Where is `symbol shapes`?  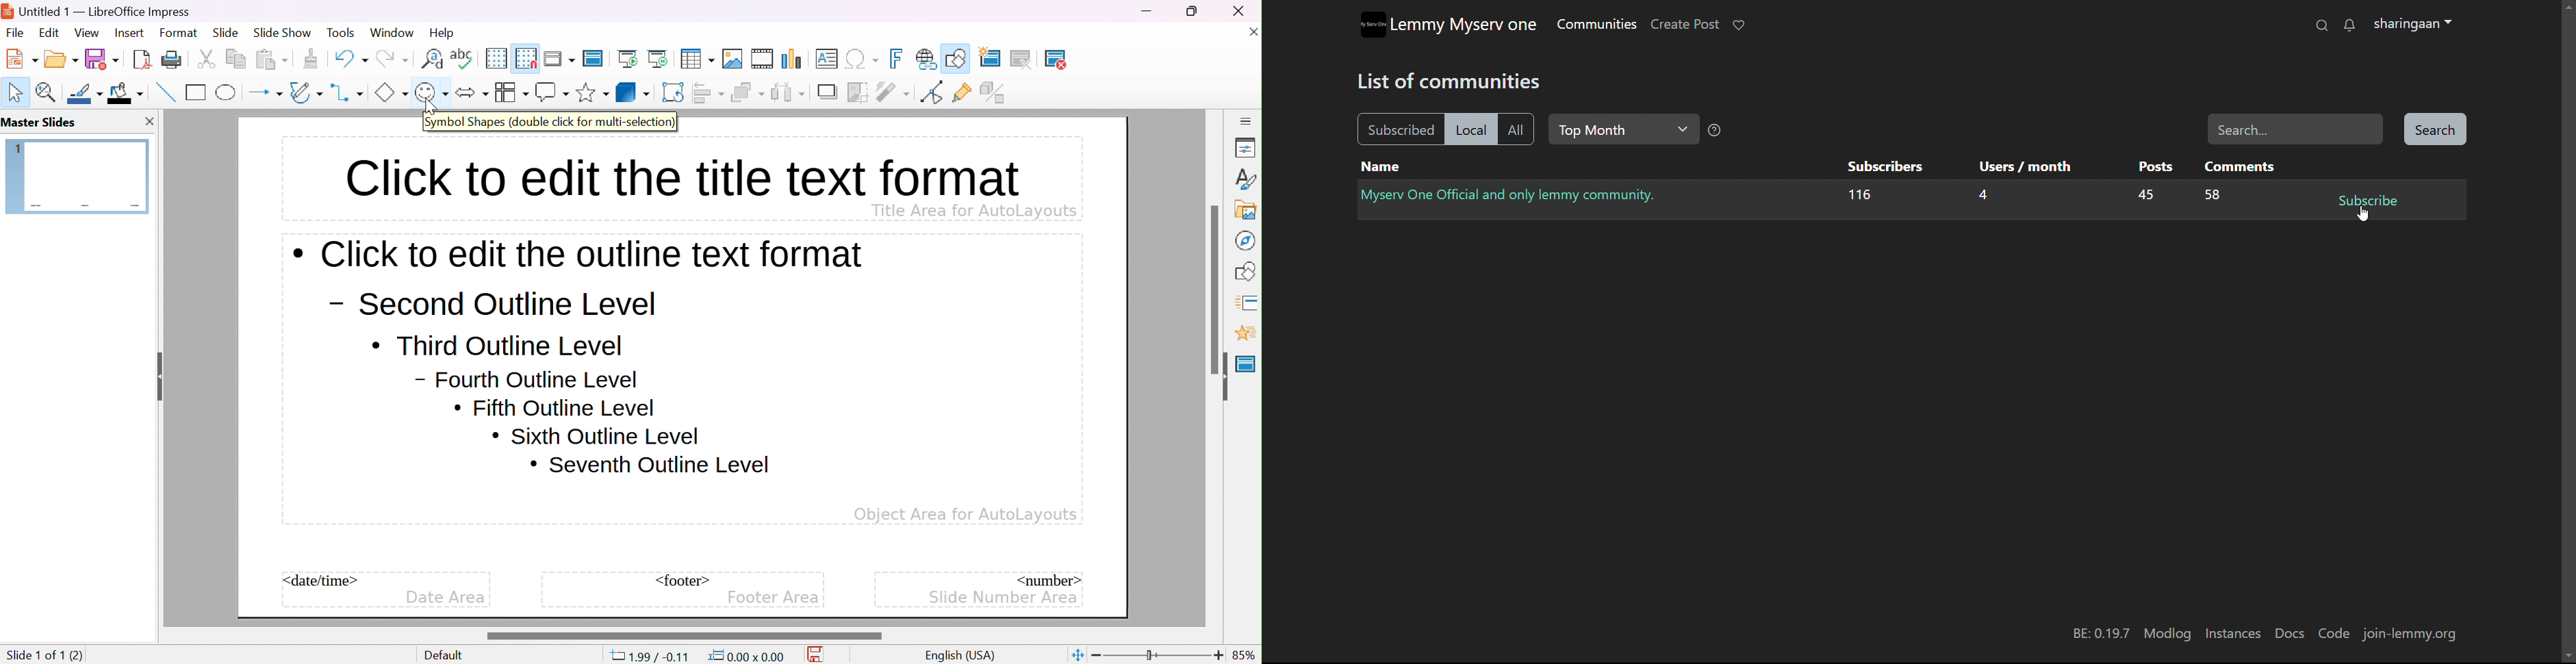
symbol shapes is located at coordinates (431, 92).